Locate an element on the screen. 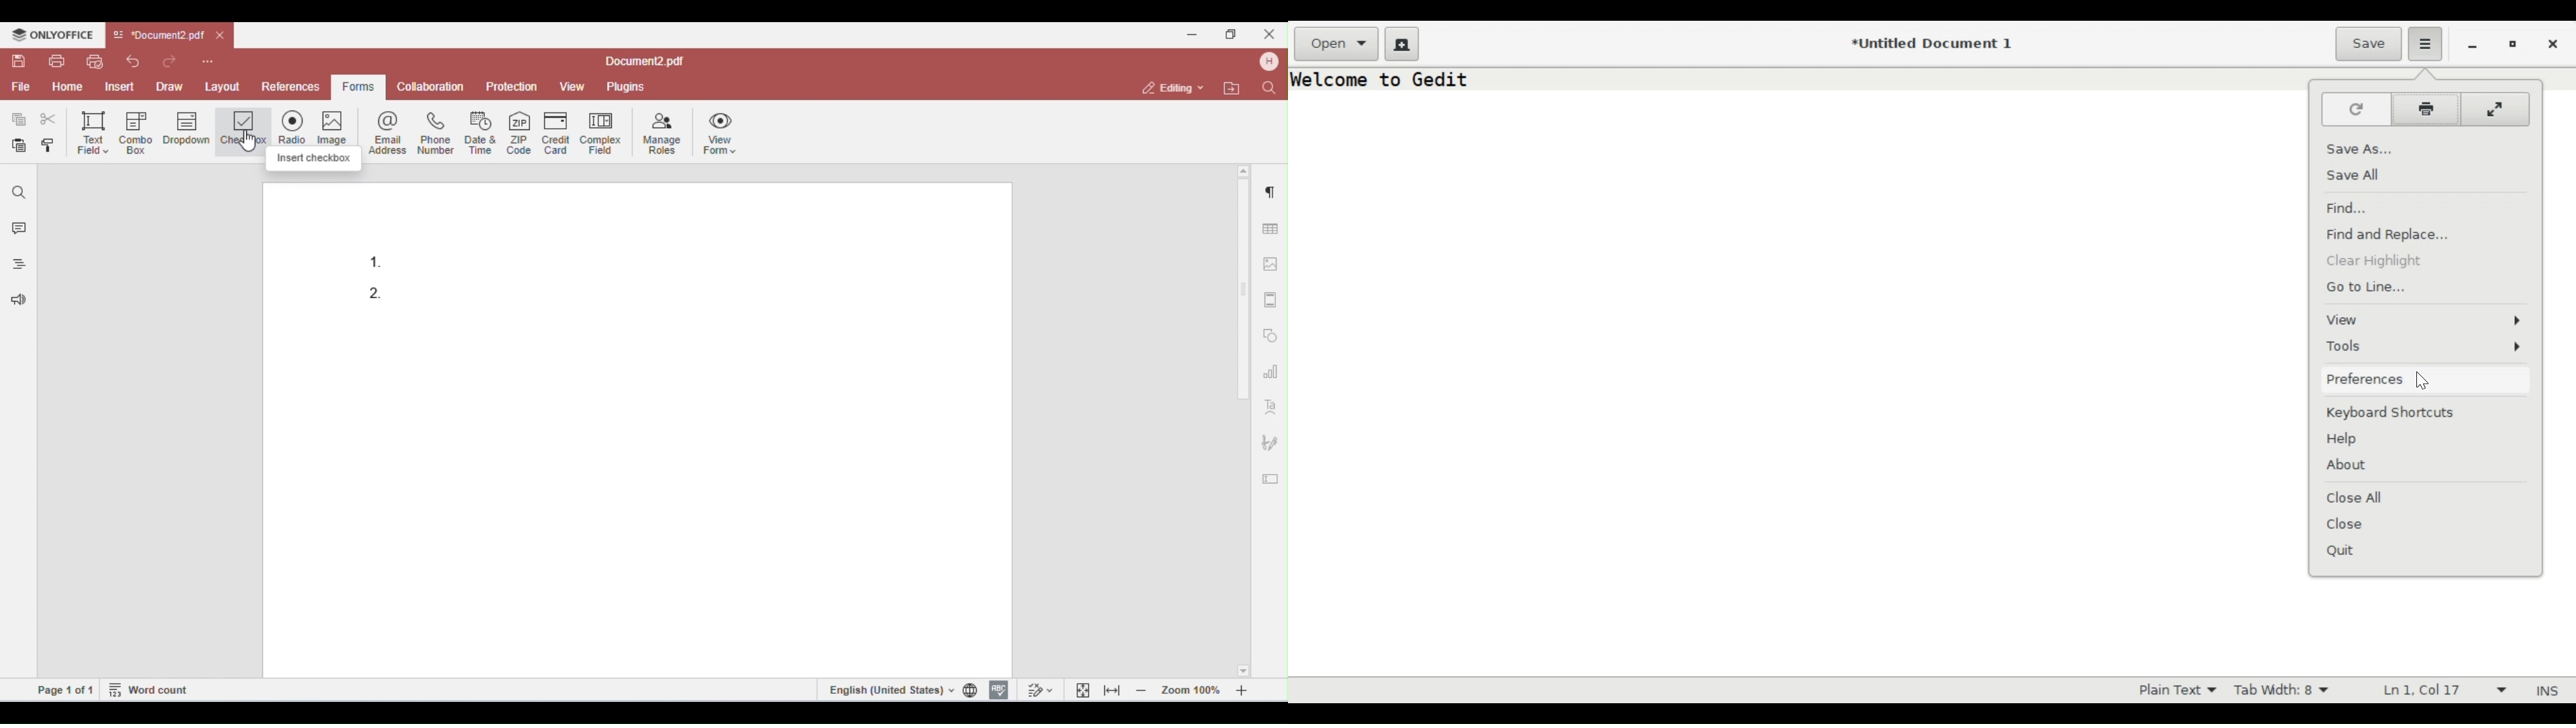  Quit is located at coordinates (2343, 552).